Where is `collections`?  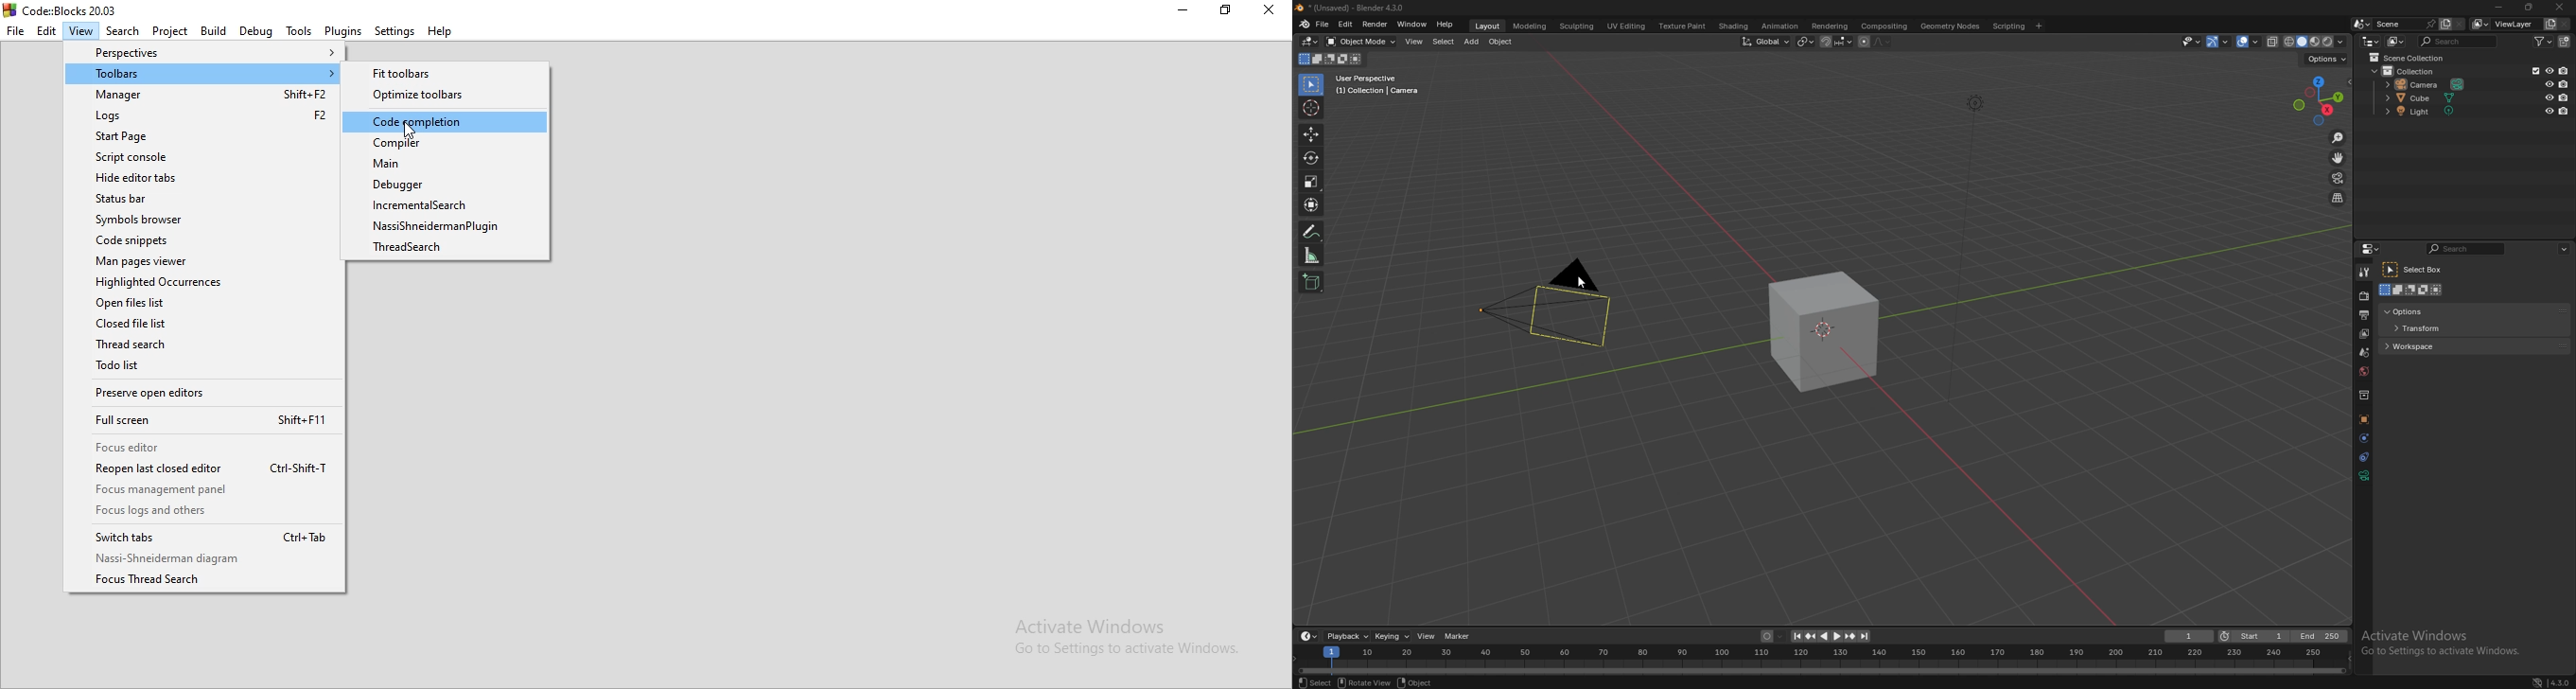
collections is located at coordinates (2363, 396).